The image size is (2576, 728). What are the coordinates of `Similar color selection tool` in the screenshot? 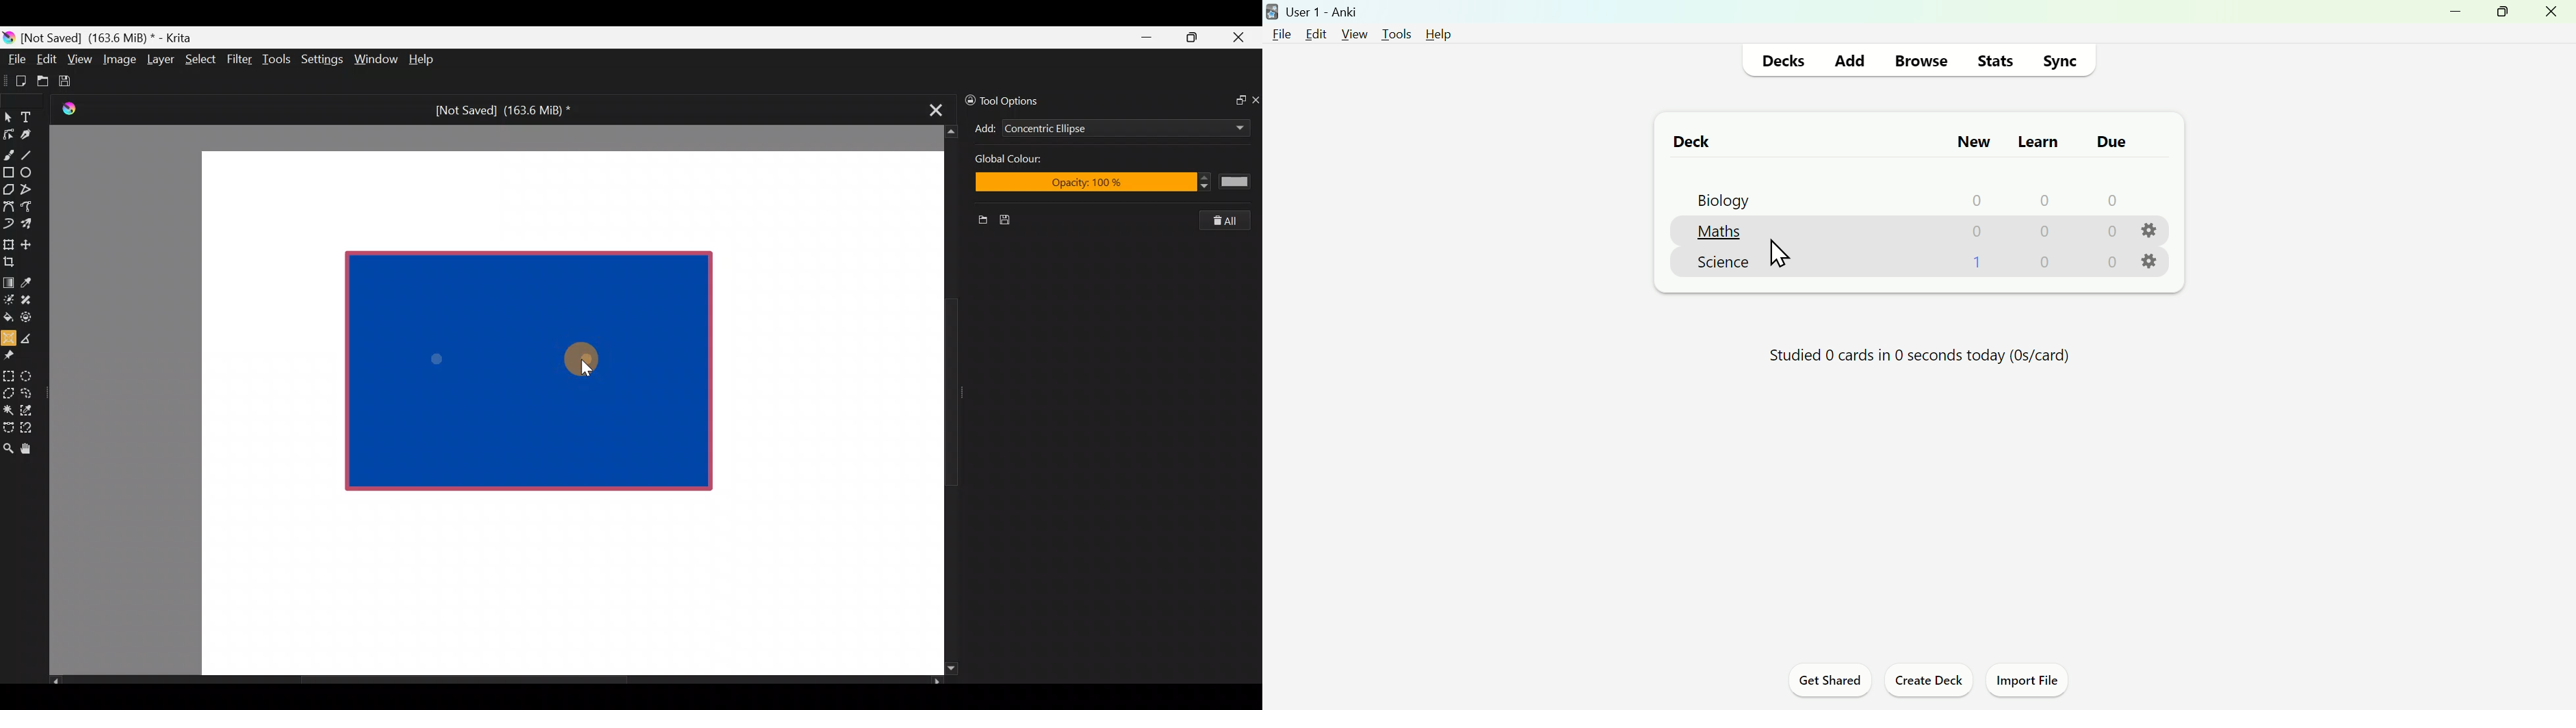 It's located at (28, 409).